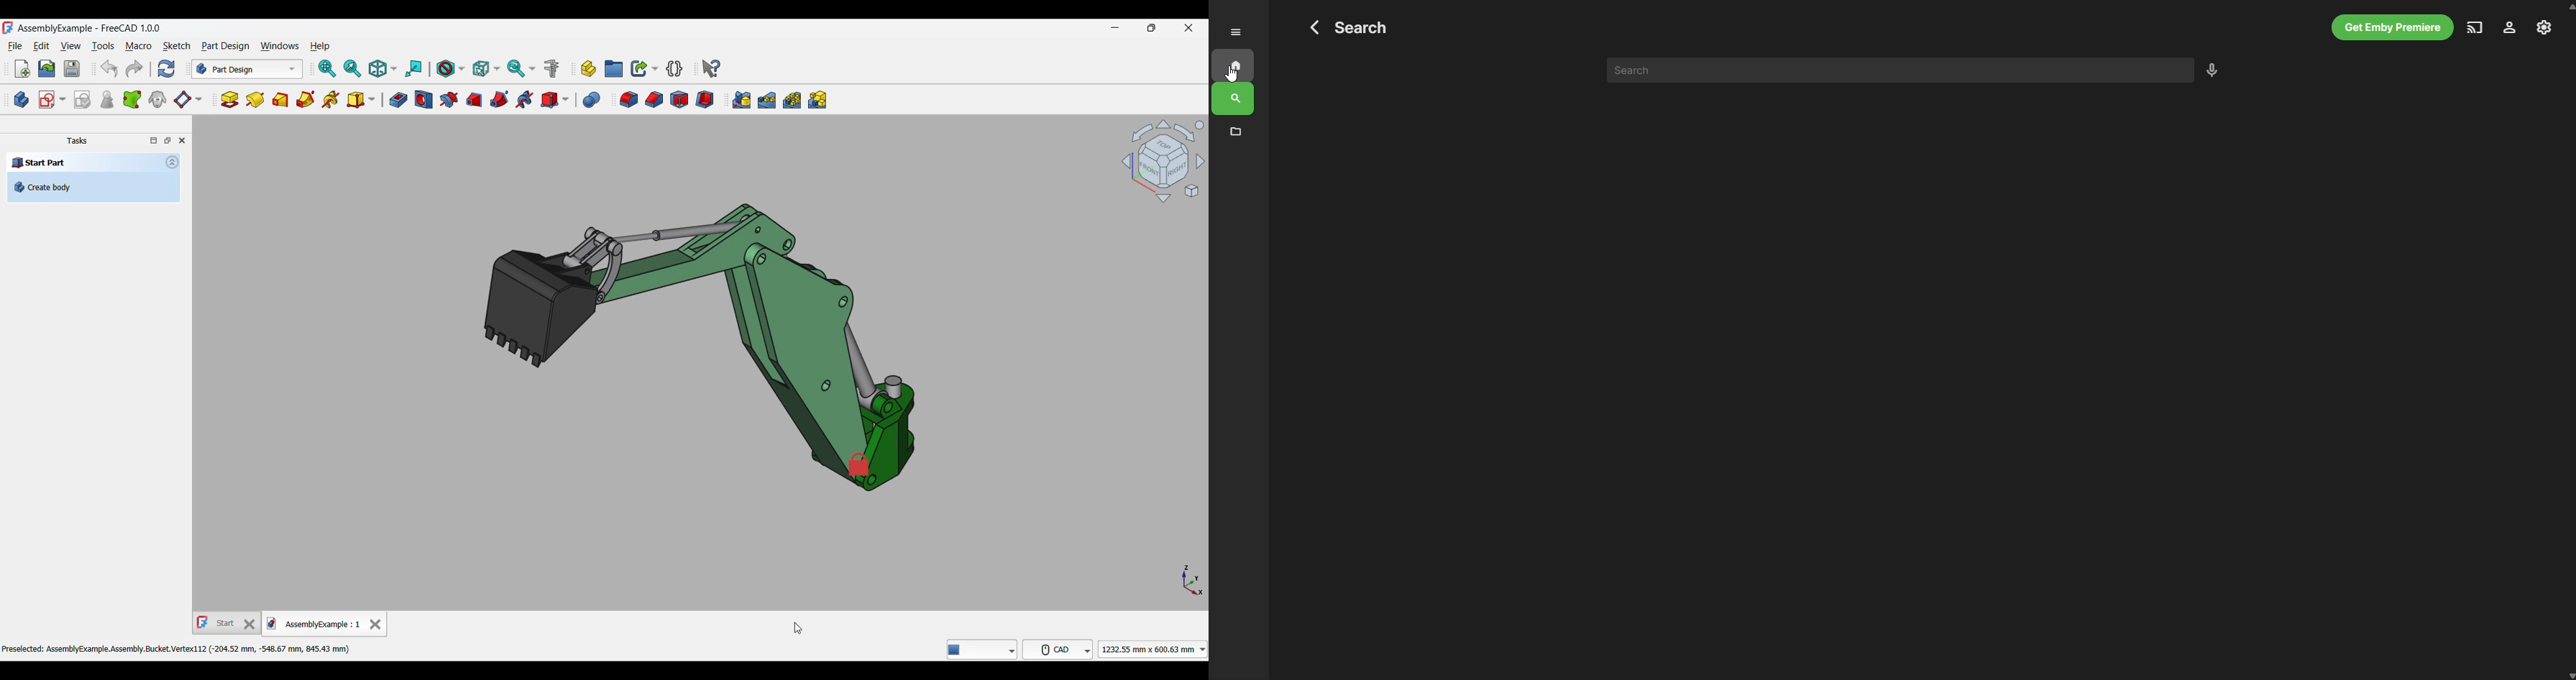 The width and height of the screenshot is (2576, 700). What do you see at coordinates (644, 69) in the screenshot?
I see `Make link options` at bounding box center [644, 69].